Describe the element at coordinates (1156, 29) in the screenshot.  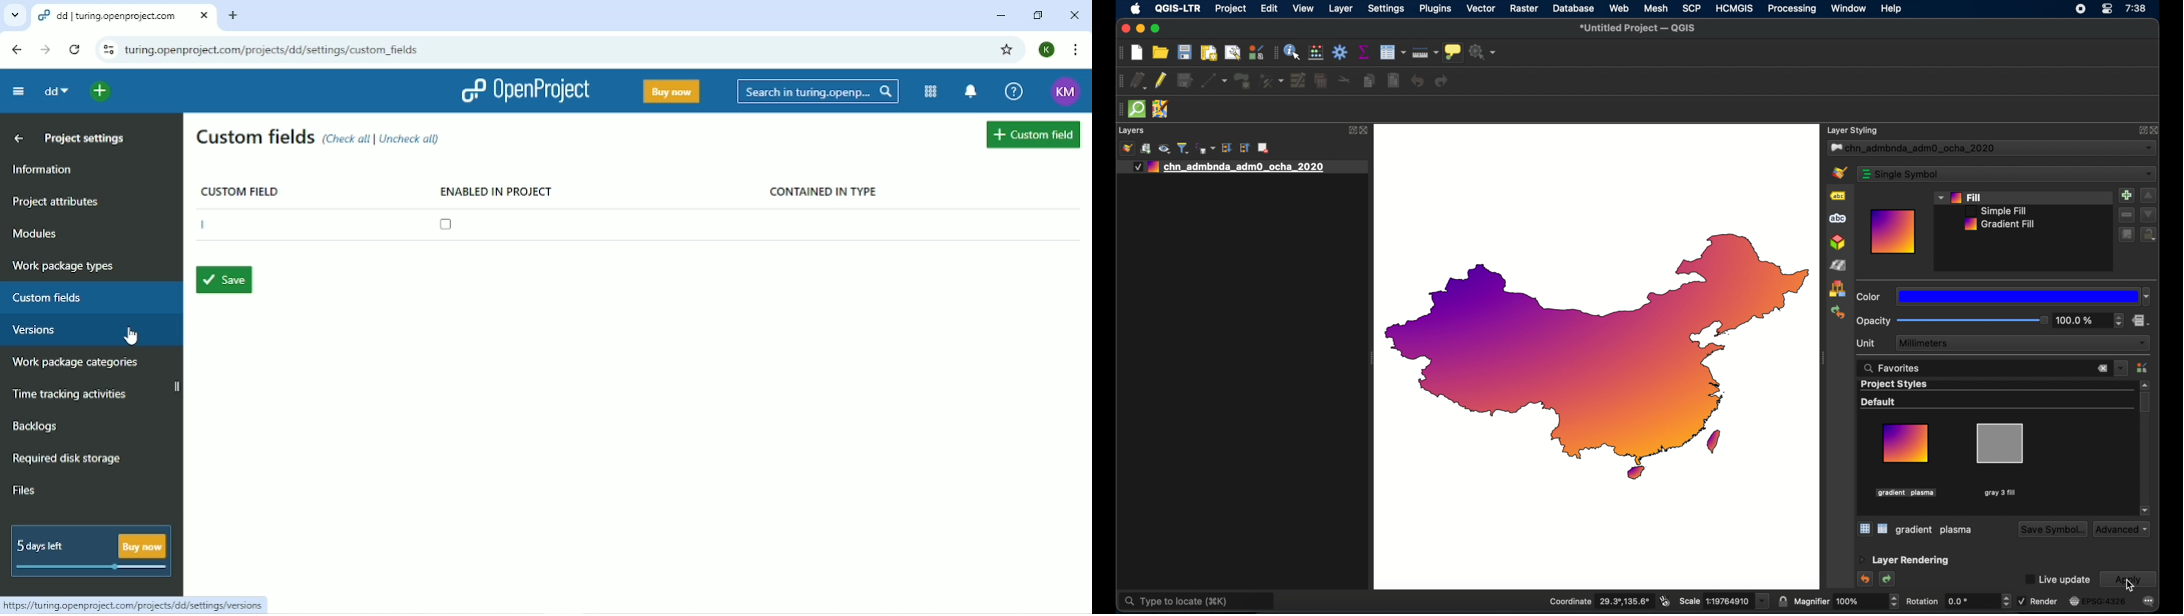
I see `maximize` at that location.